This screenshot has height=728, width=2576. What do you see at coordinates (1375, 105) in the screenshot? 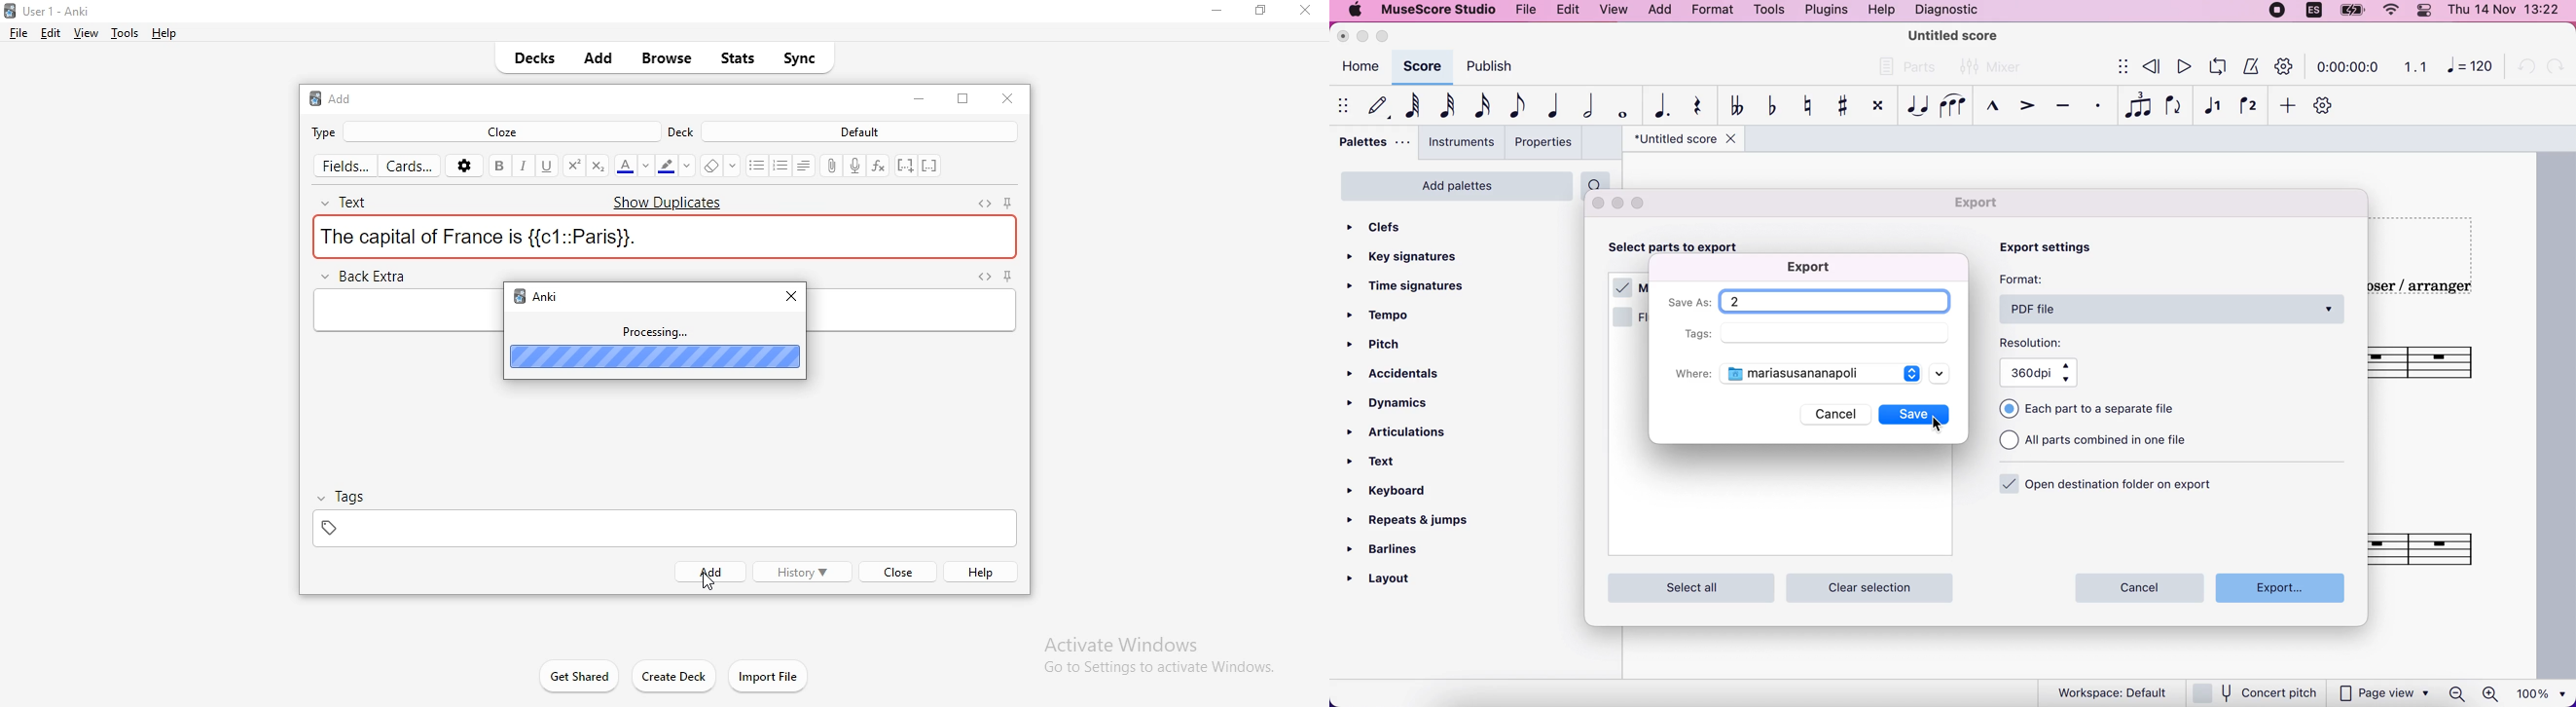
I see `default` at bounding box center [1375, 105].